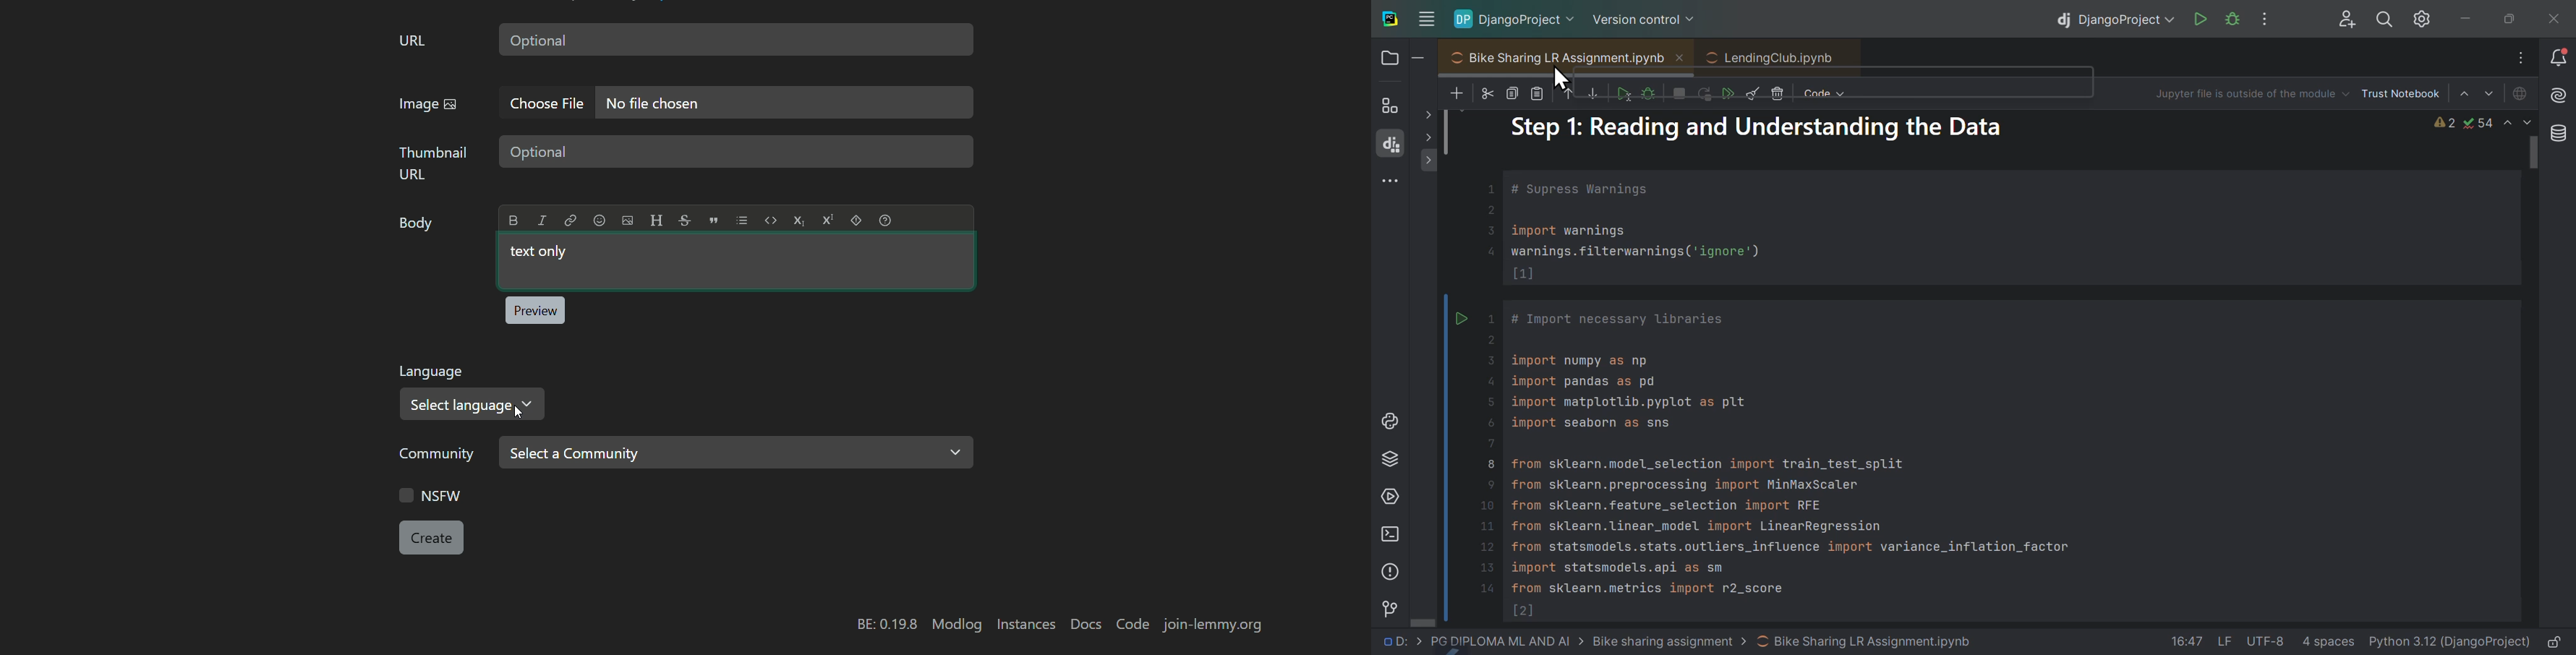  Describe the element at coordinates (1570, 56) in the screenshot. I see `Bike sharing L R assignment` at that location.